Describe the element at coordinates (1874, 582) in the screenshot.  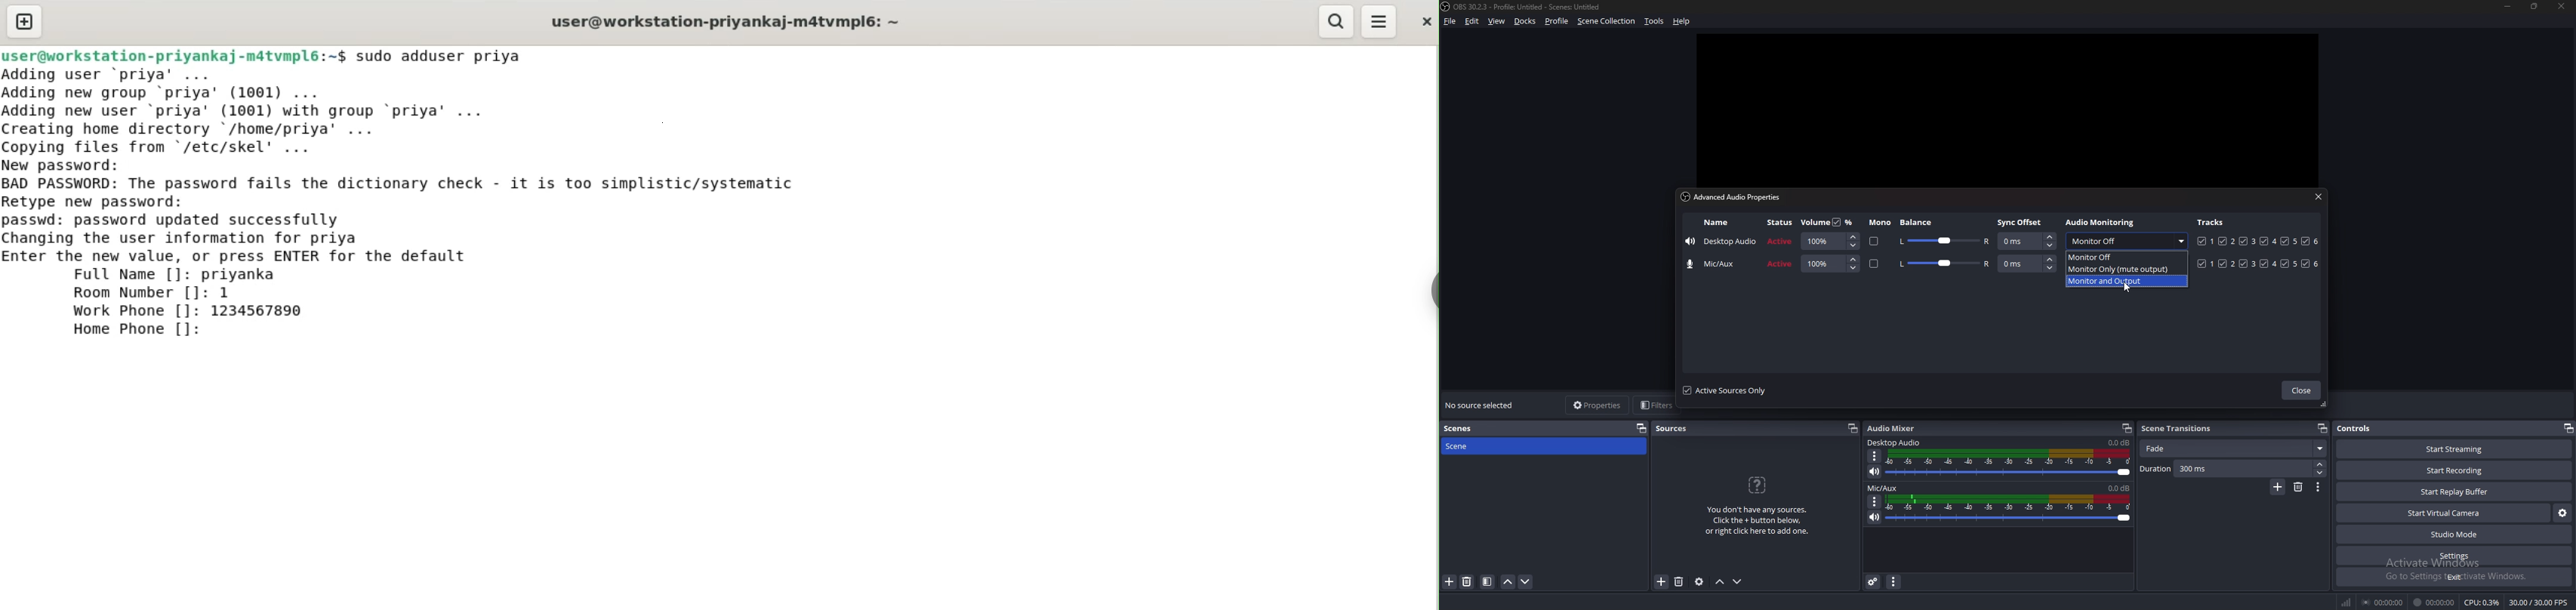
I see `advanced audio properties` at that location.